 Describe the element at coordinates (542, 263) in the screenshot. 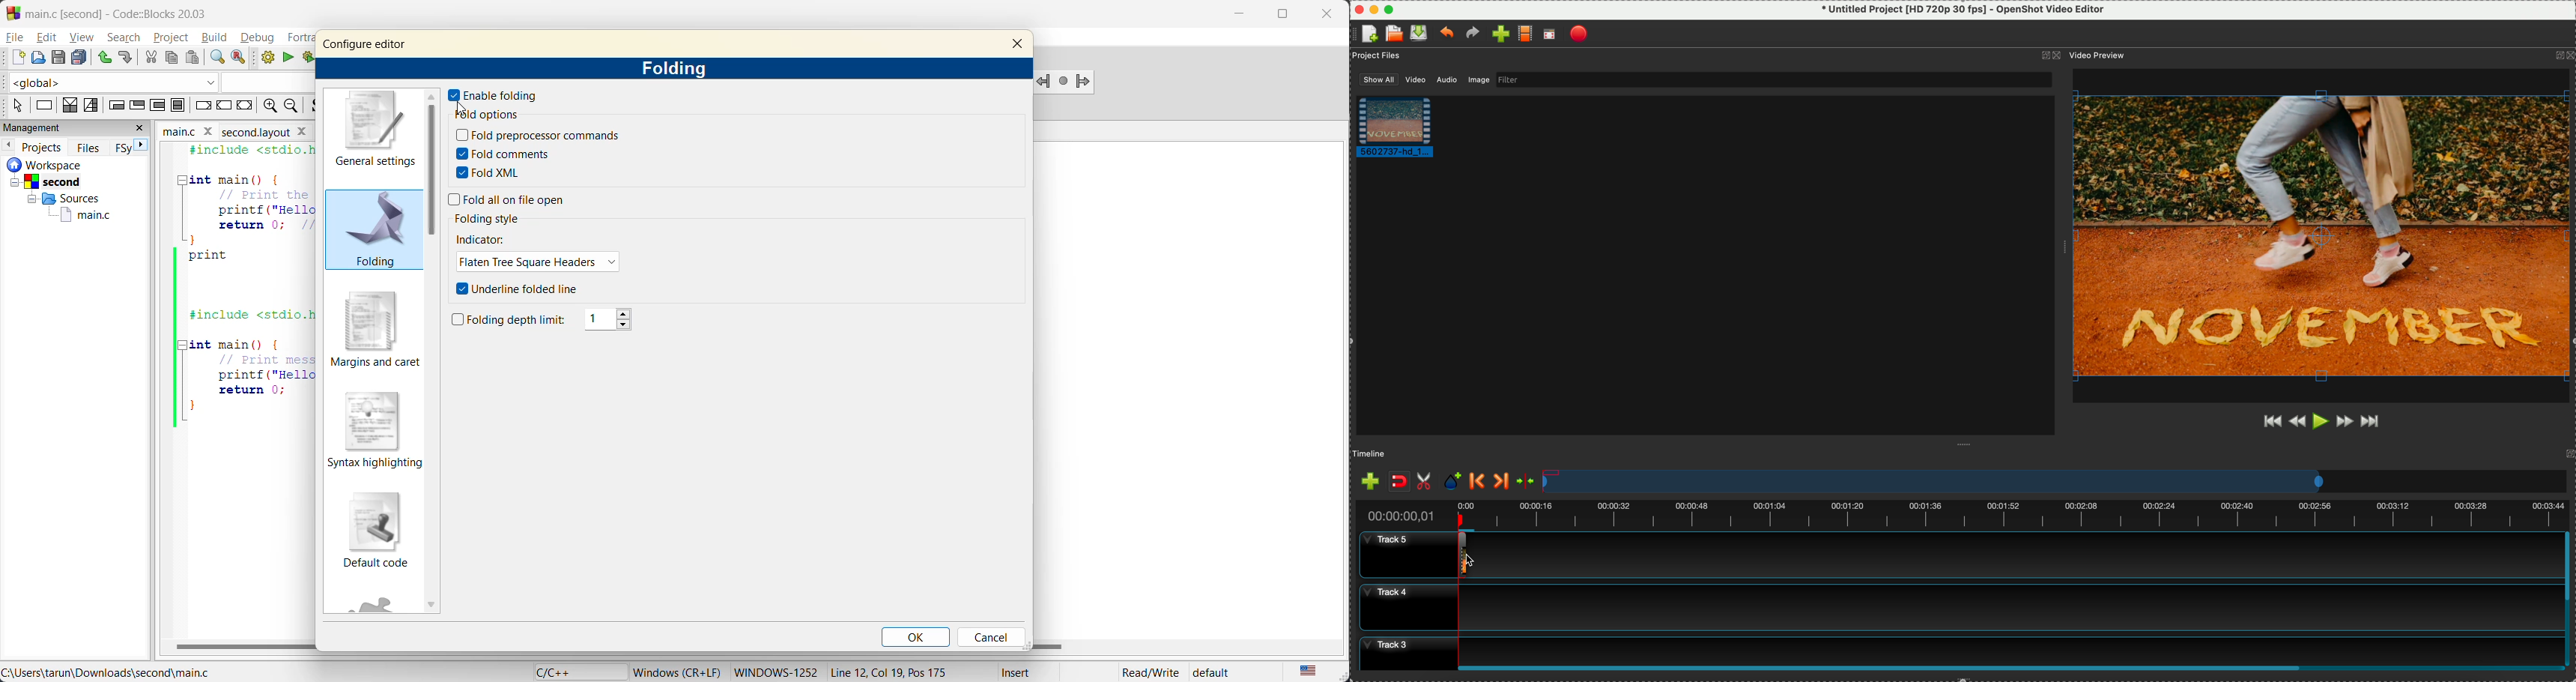

I see `flaten tree square headers` at that location.